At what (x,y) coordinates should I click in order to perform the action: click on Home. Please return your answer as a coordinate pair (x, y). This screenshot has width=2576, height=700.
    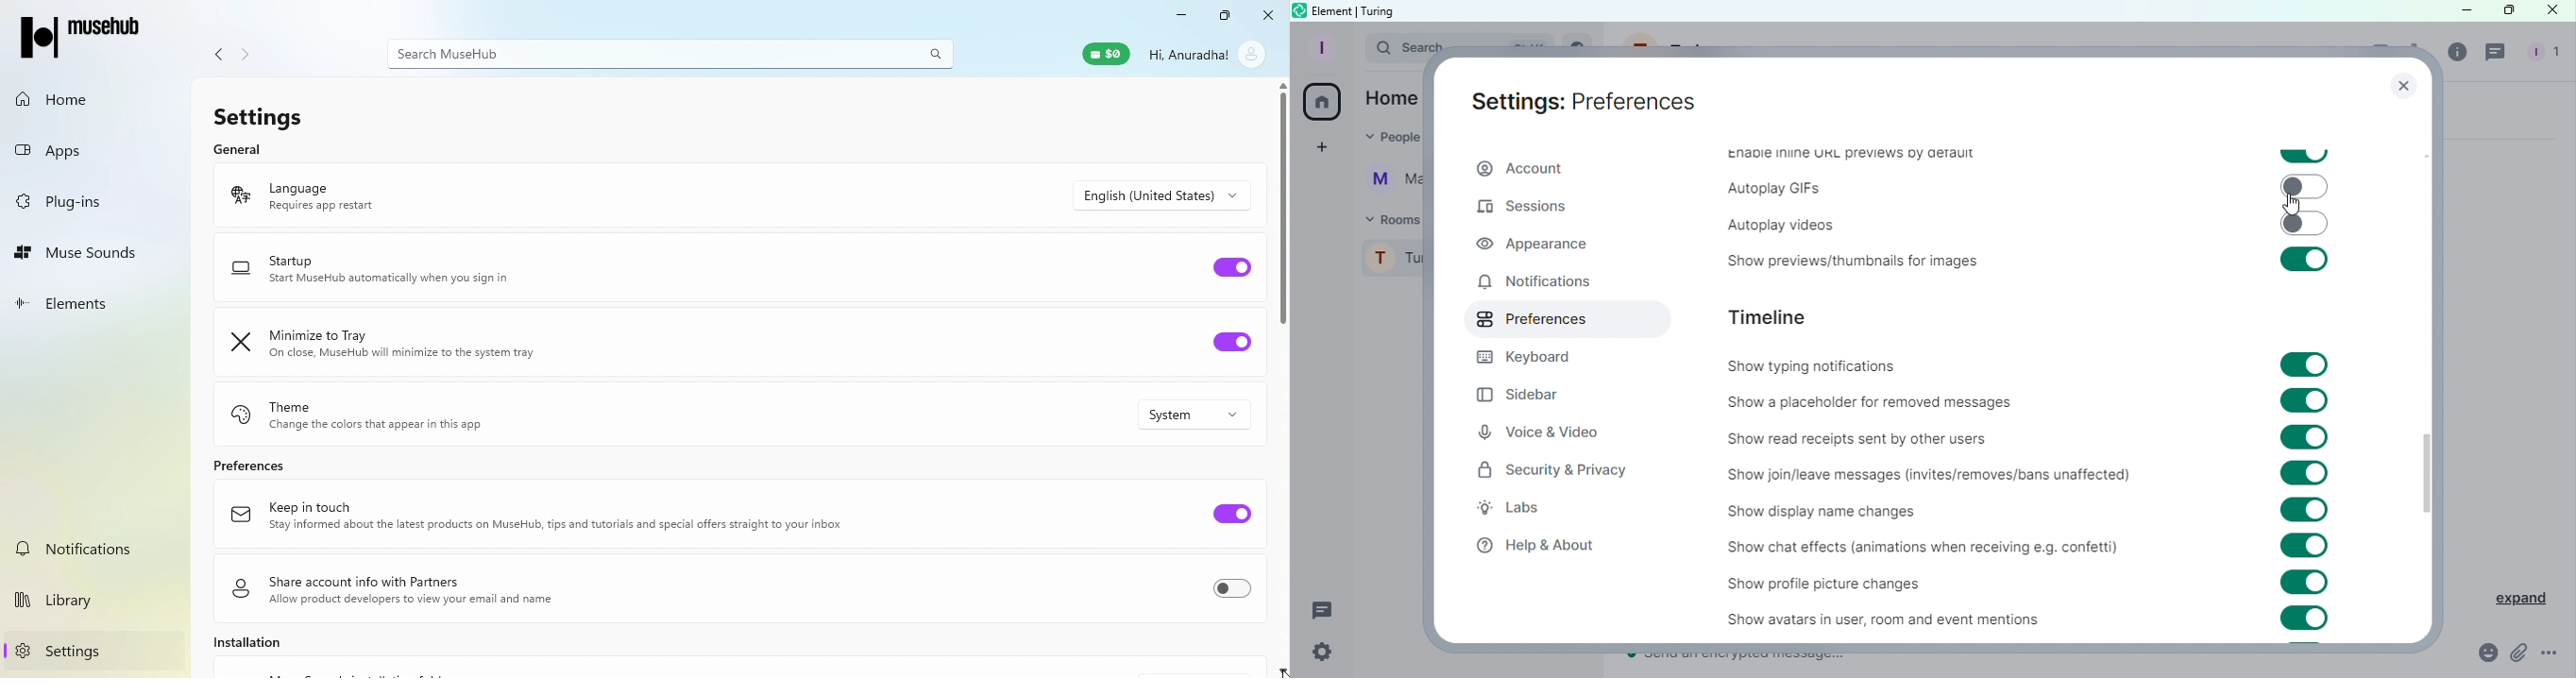
    Looking at the image, I should click on (85, 98).